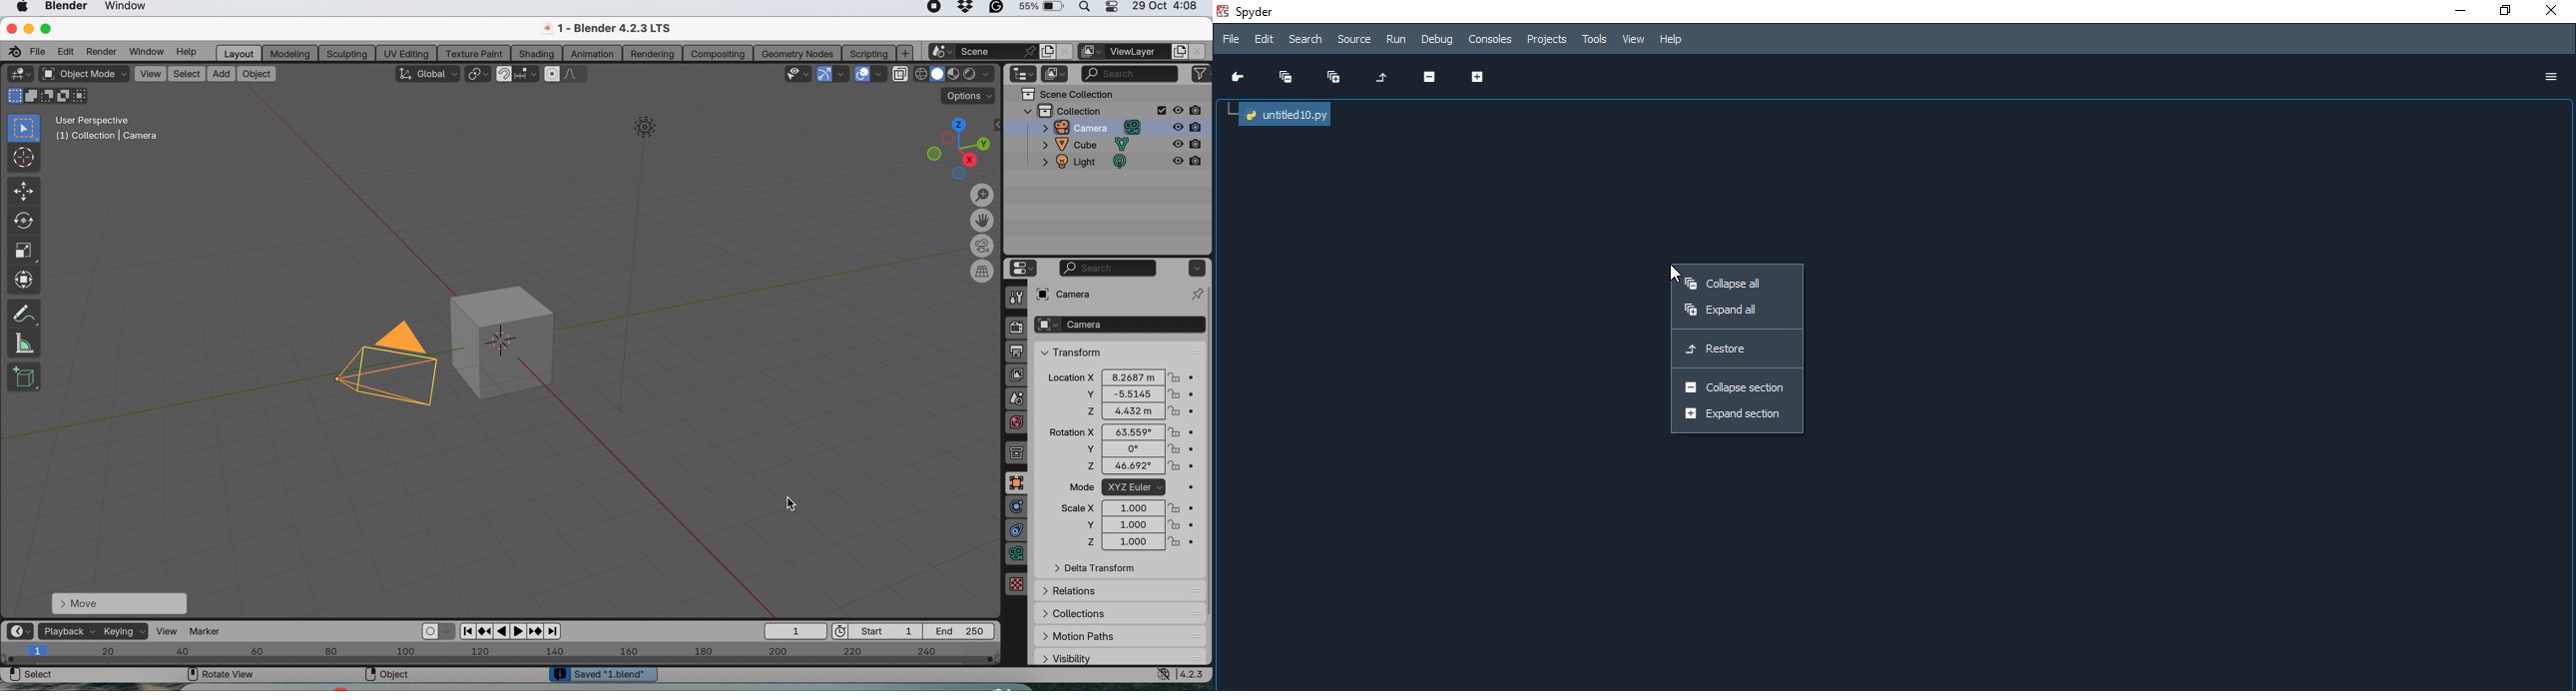 Image resolution: width=2576 pixels, height=700 pixels. What do you see at coordinates (1741, 415) in the screenshot?
I see `Expand section ` at bounding box center [1741, 415].